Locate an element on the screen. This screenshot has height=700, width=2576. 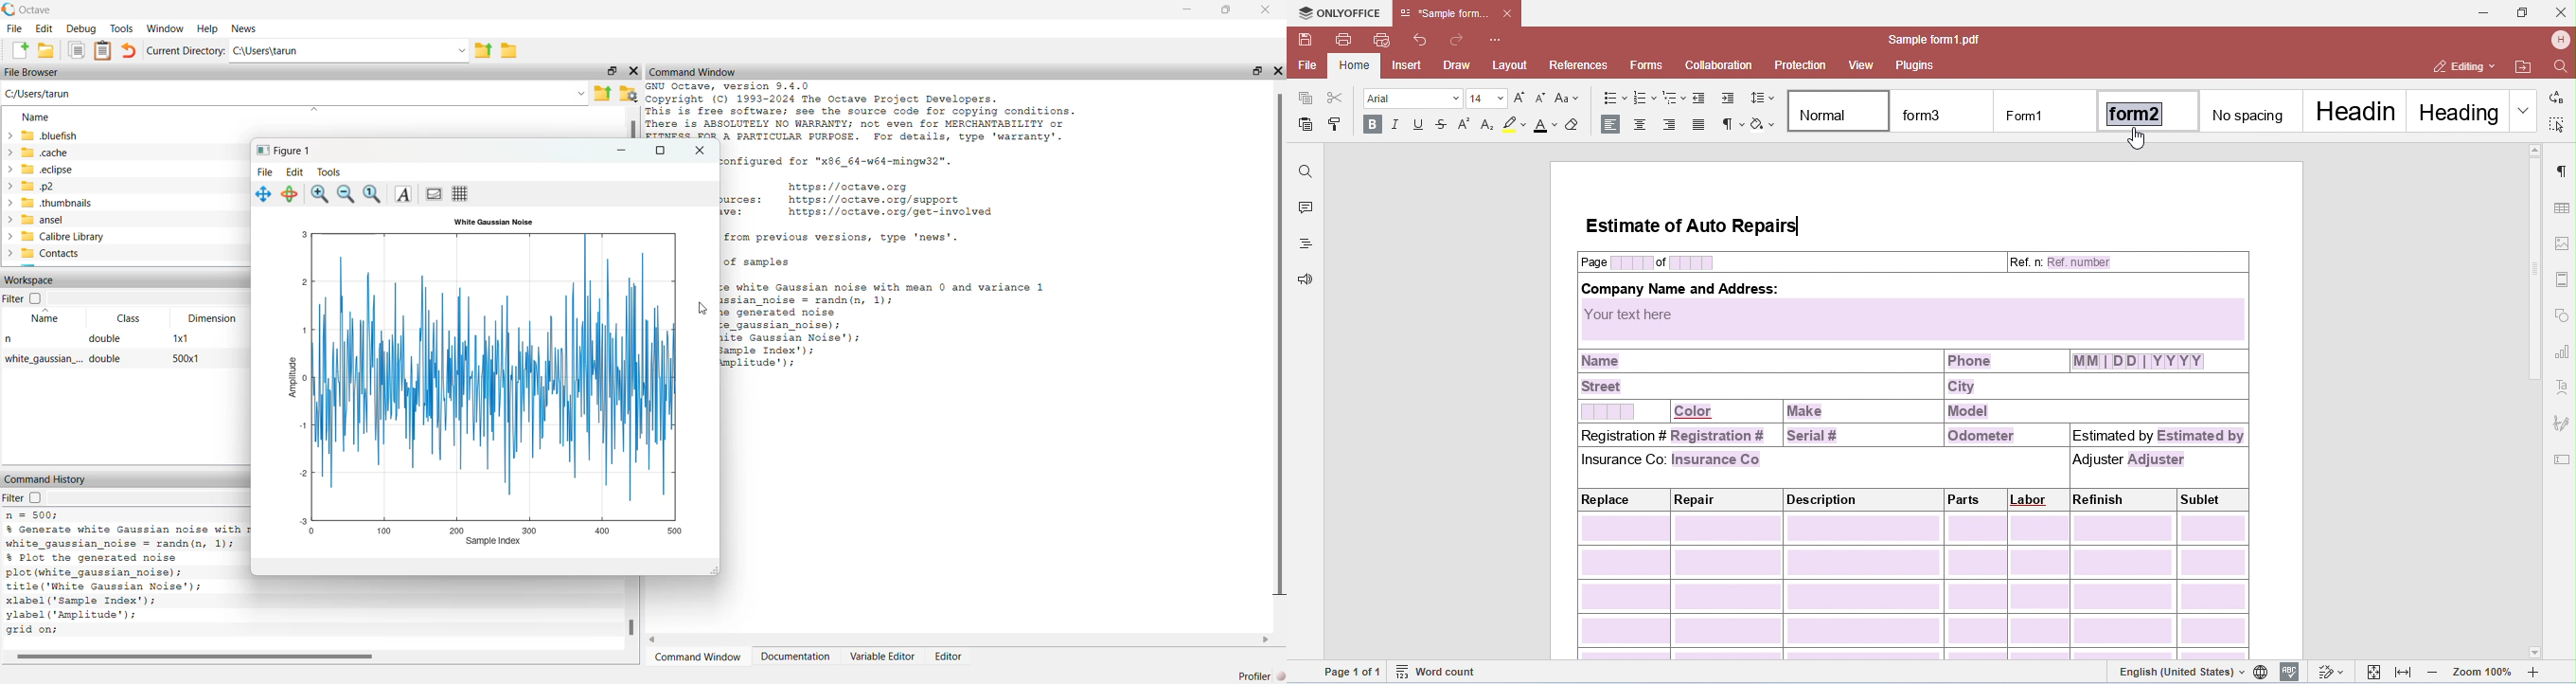
C:/Users/tarun is located at coordinates (297, 96).